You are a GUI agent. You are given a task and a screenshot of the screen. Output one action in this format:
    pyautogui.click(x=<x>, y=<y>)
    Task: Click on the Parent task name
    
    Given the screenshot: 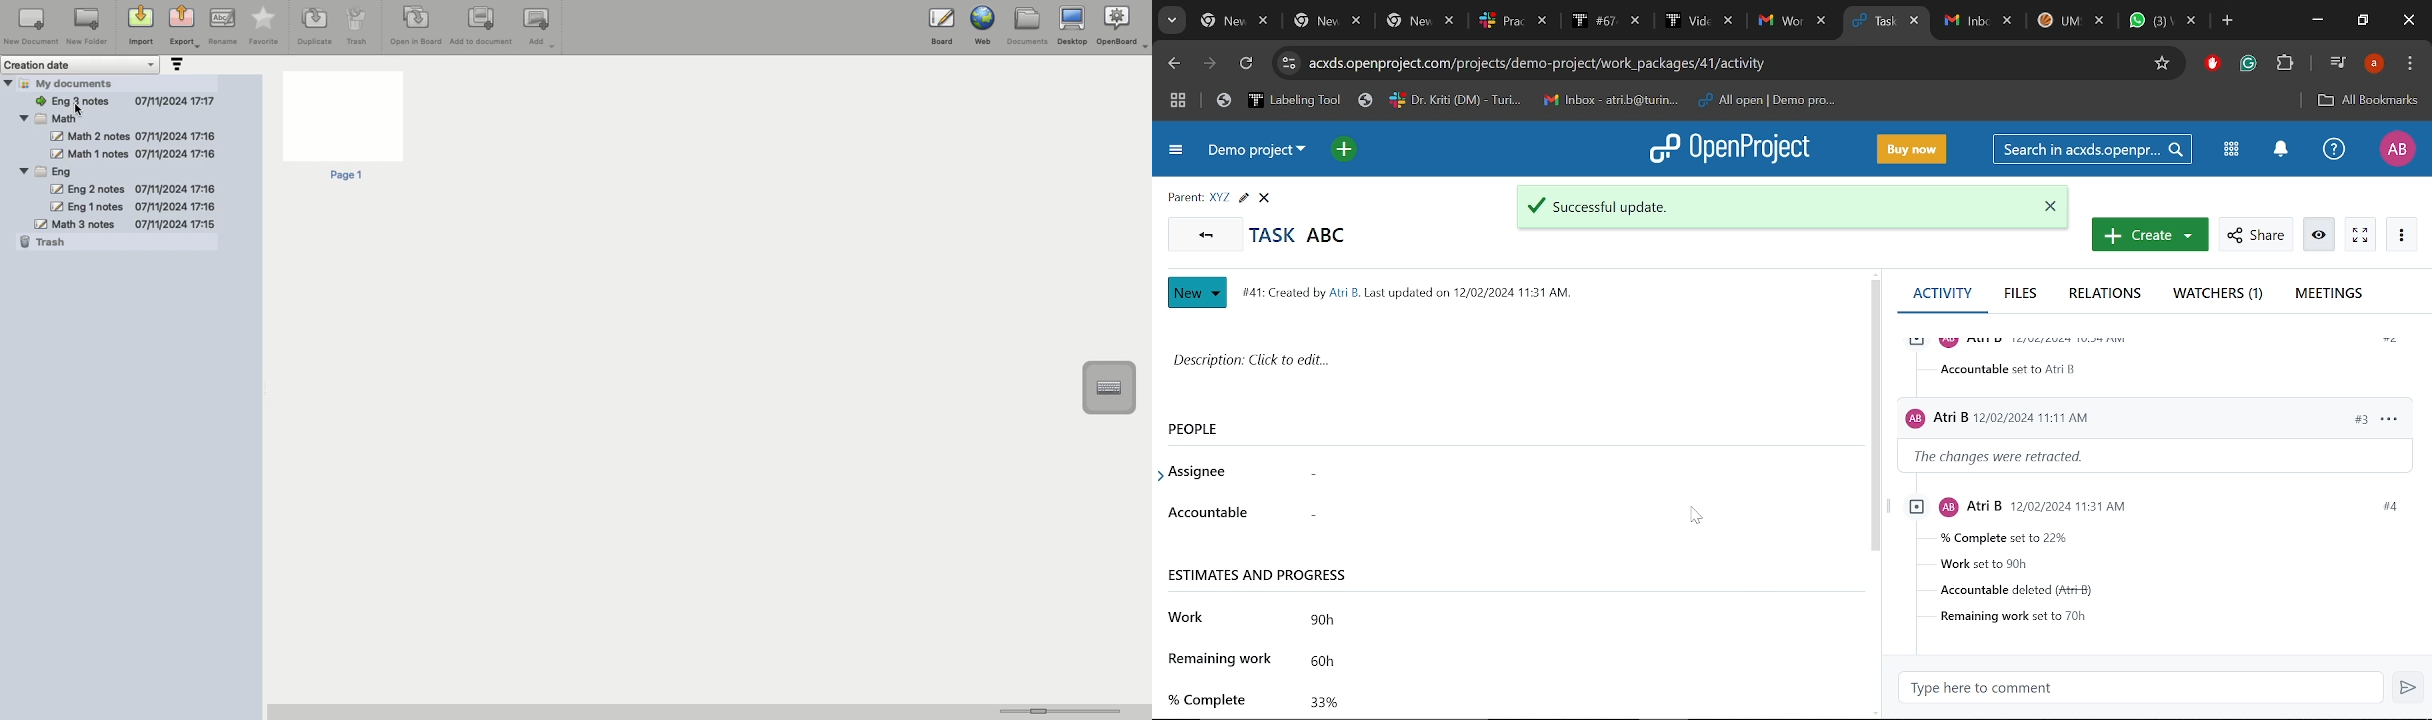 What is the action you would take?
    pyautogui.click(x=1218, y=198)
    